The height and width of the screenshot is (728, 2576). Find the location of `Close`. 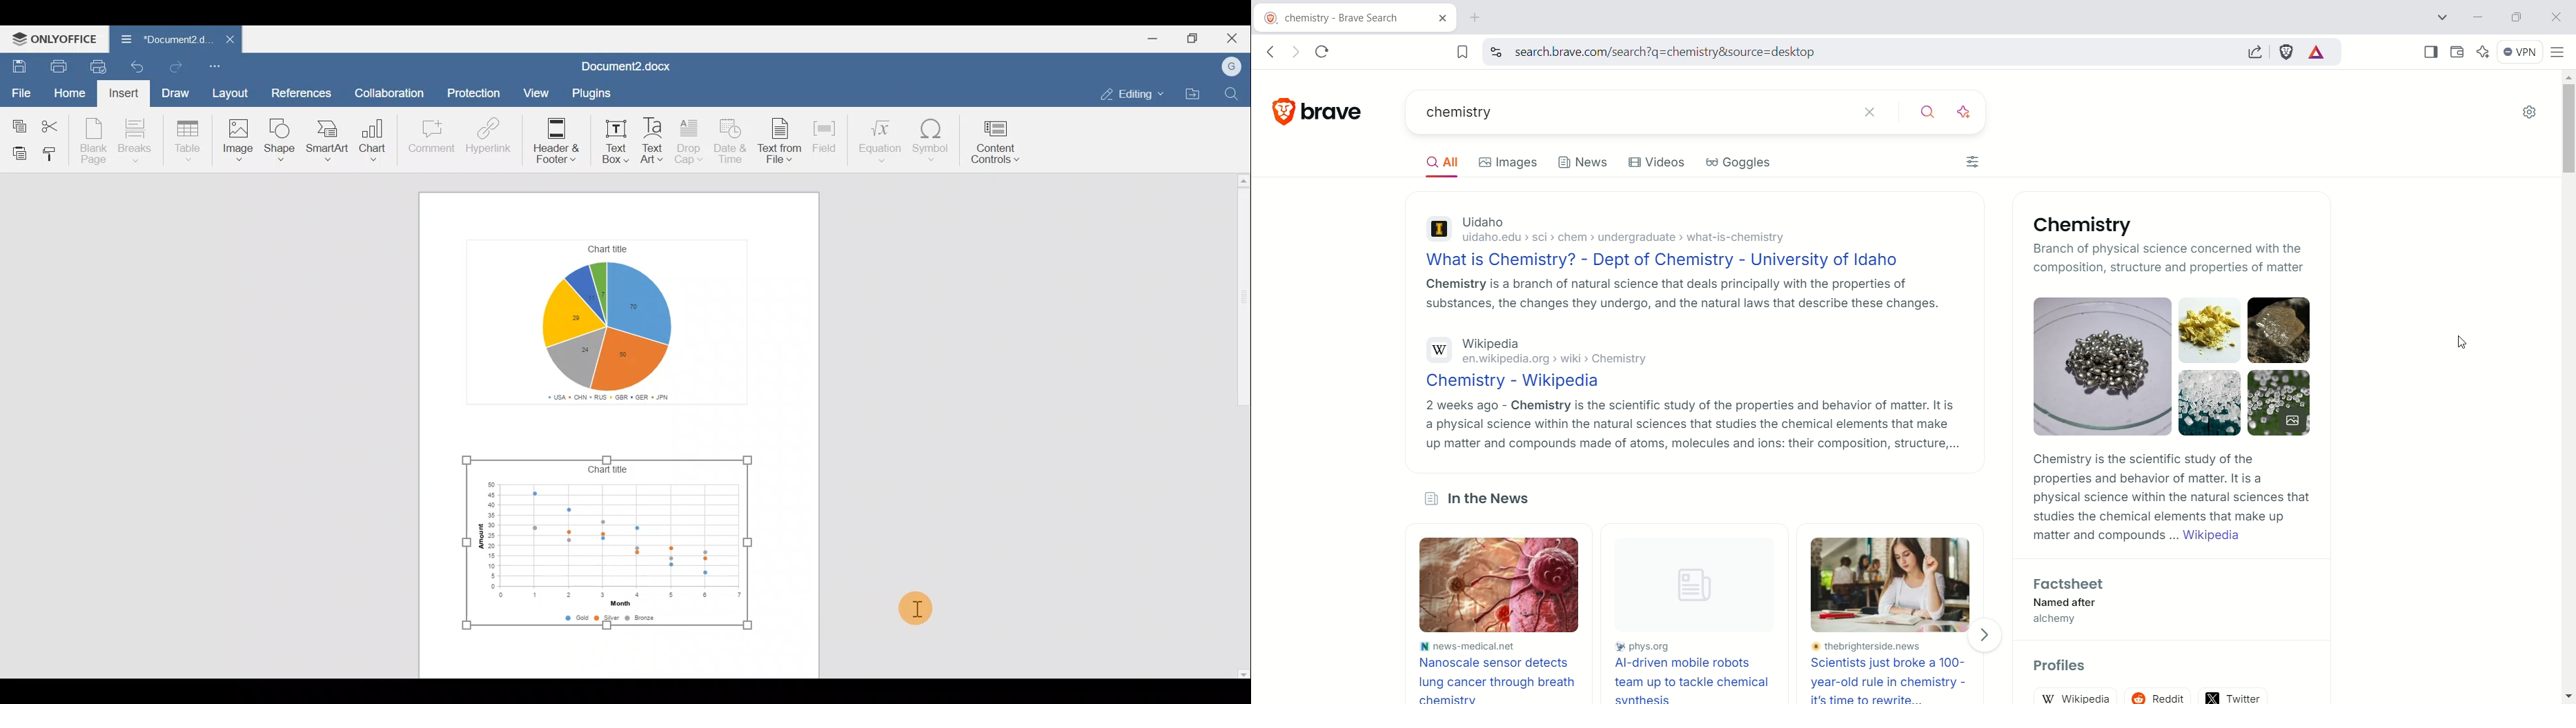

Close is located at coordinates (1234, 36).